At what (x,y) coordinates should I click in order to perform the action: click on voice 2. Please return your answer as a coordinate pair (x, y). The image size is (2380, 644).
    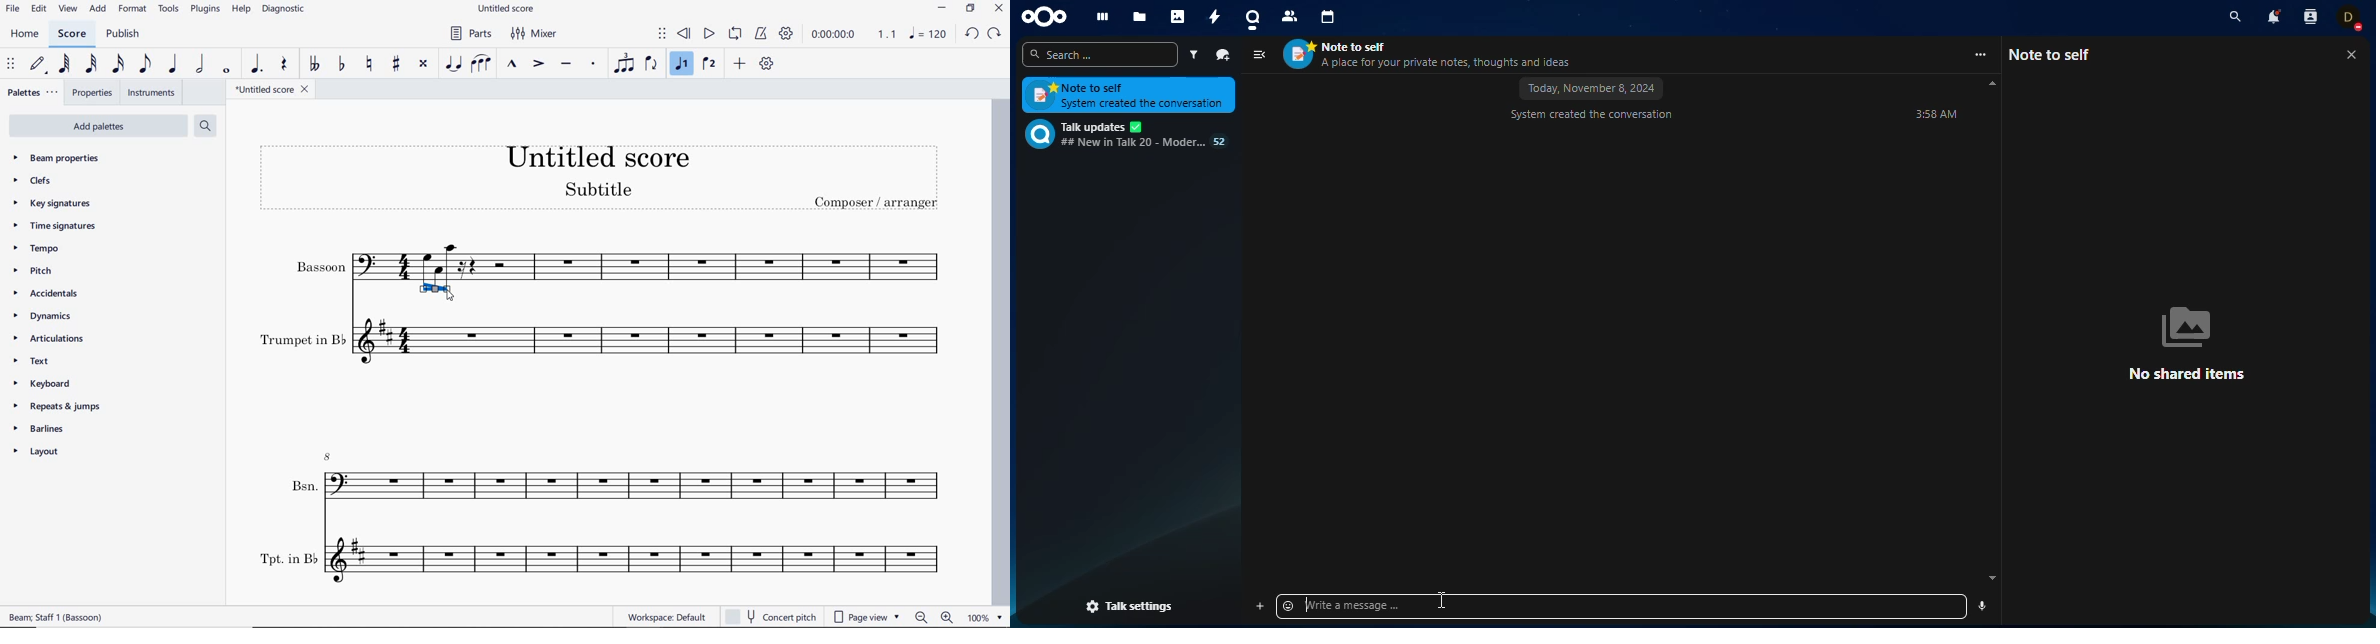
    Looking at the image, I should click on (710, 64).